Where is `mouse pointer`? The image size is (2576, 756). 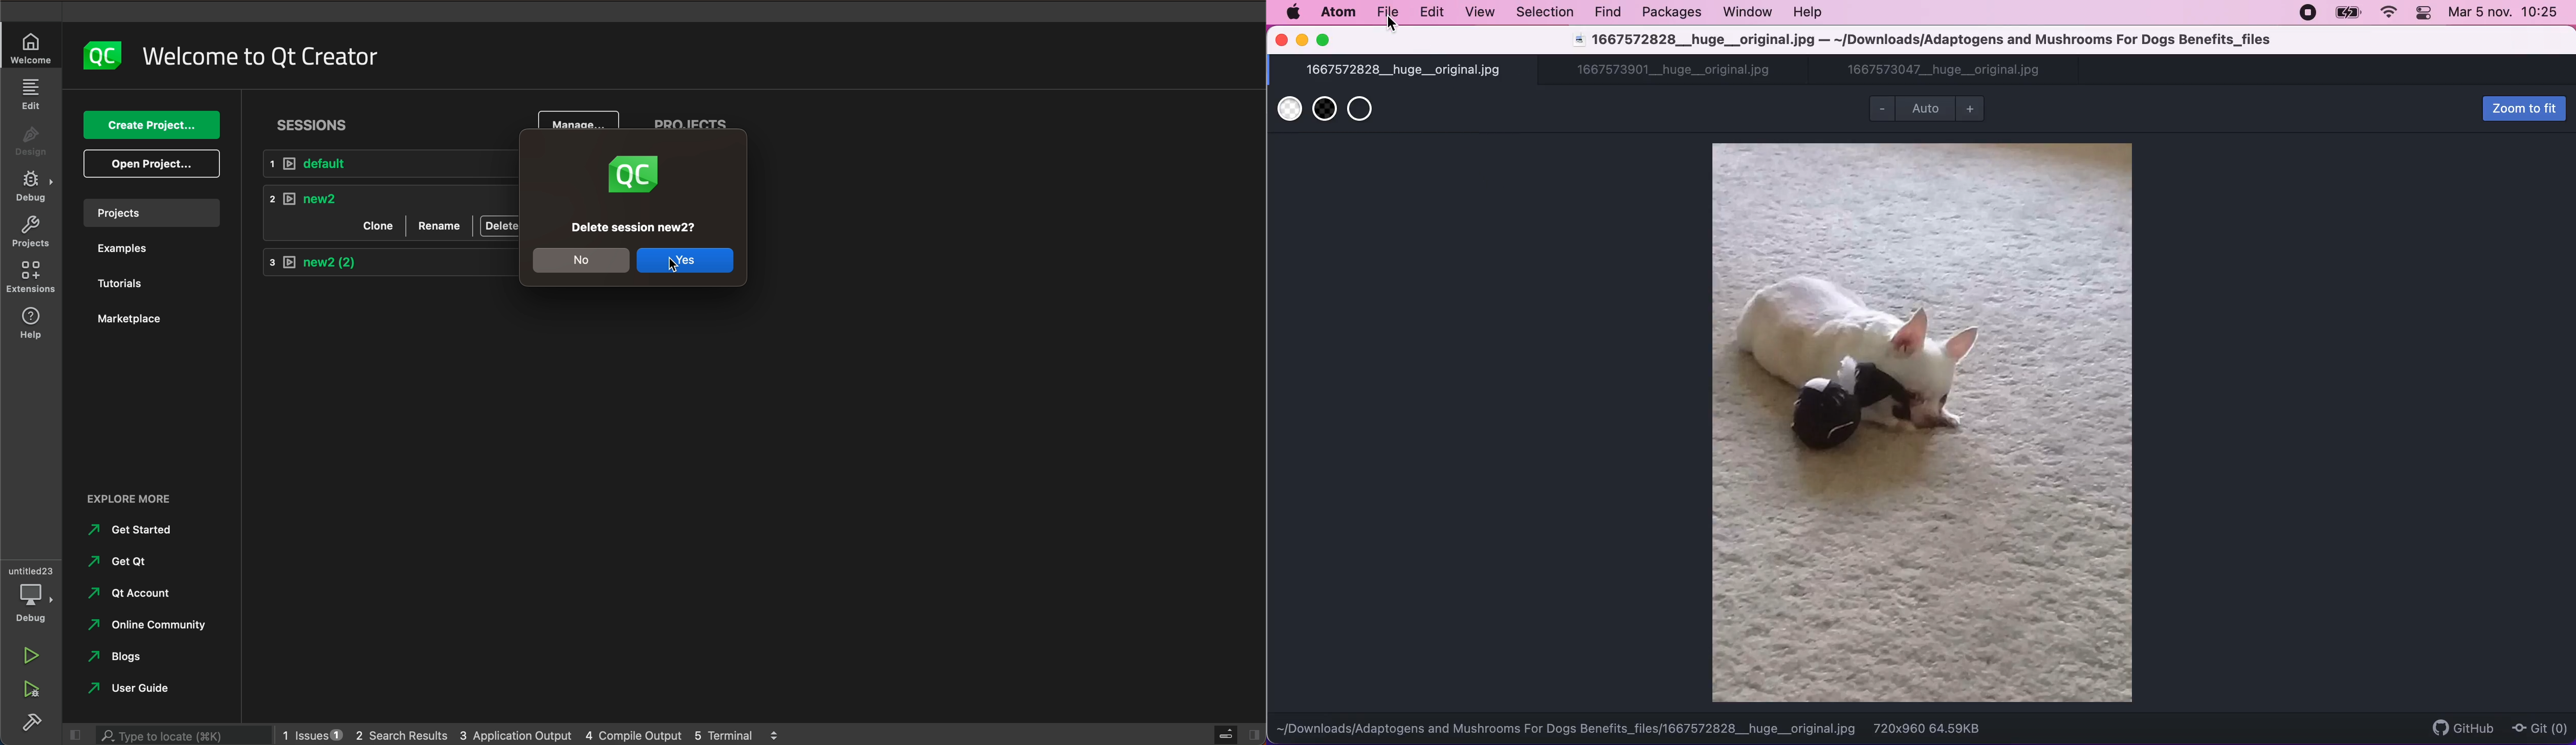 mouse pointer is located at coordinates (679, 269).